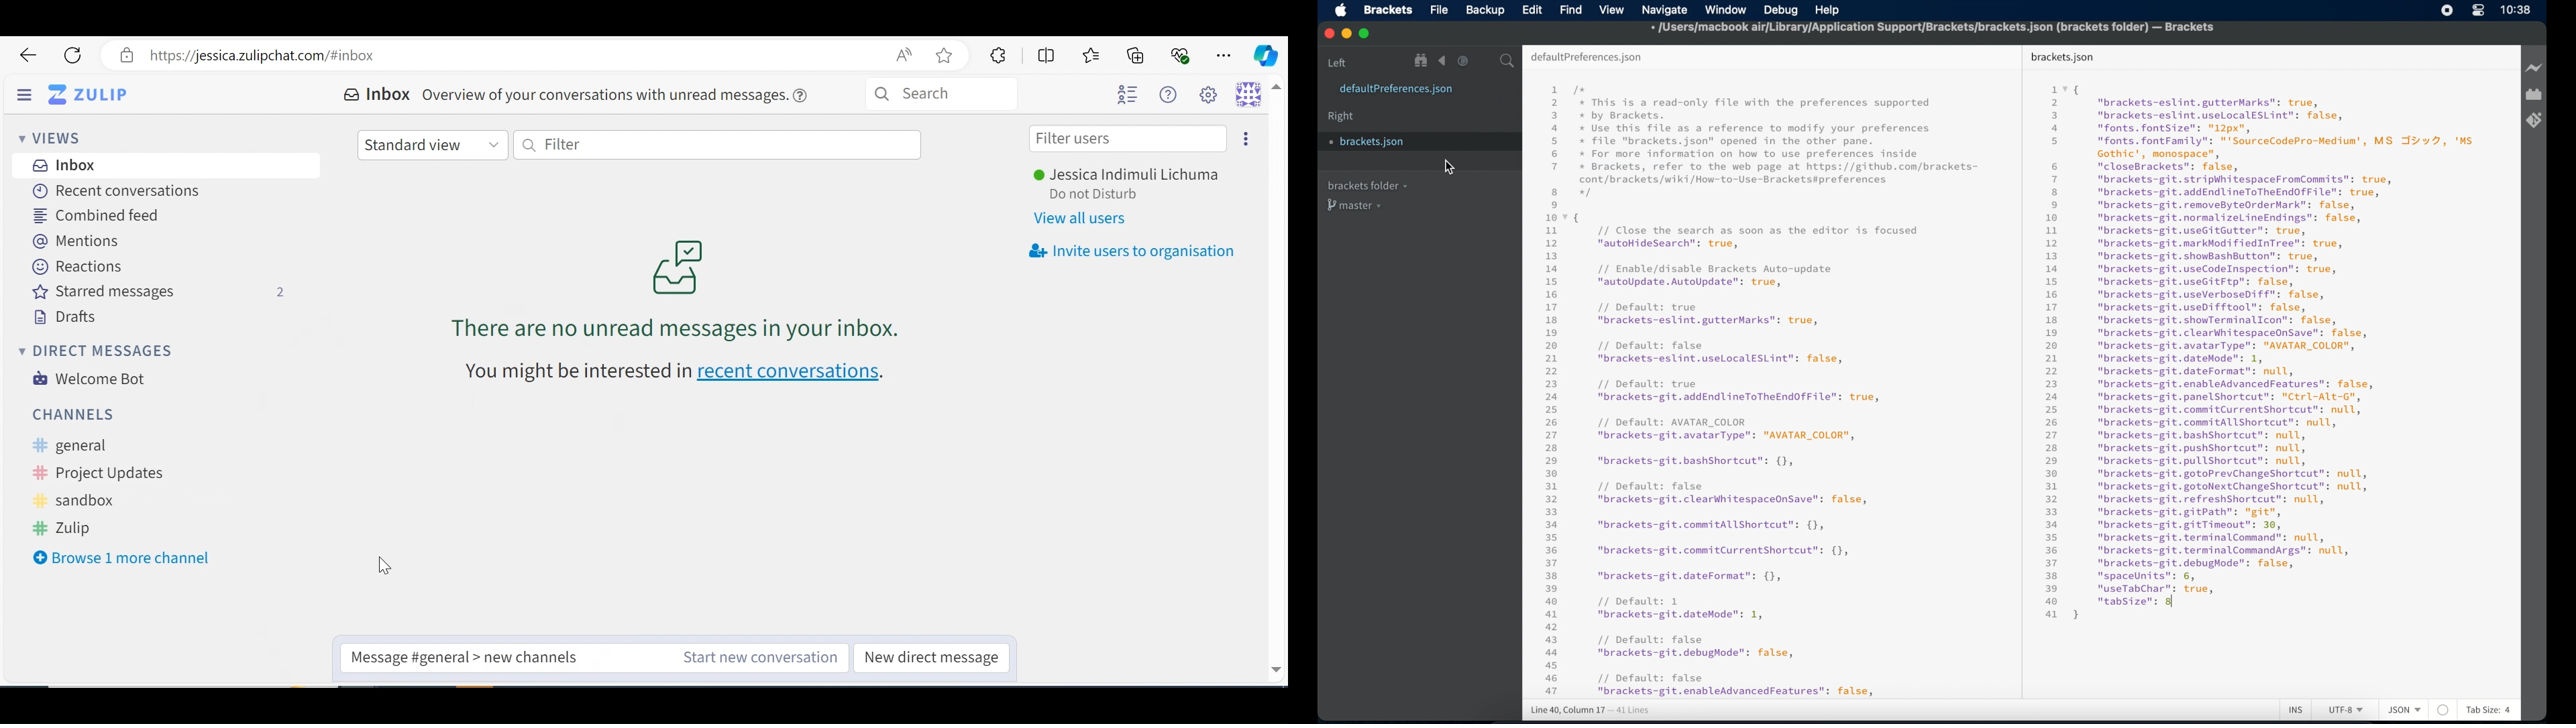 This screenshot has height=728, width=2576. What do you see at coordinates (1270, 54) in the screenshot?
I see `` at bounding box center [1270, 54].